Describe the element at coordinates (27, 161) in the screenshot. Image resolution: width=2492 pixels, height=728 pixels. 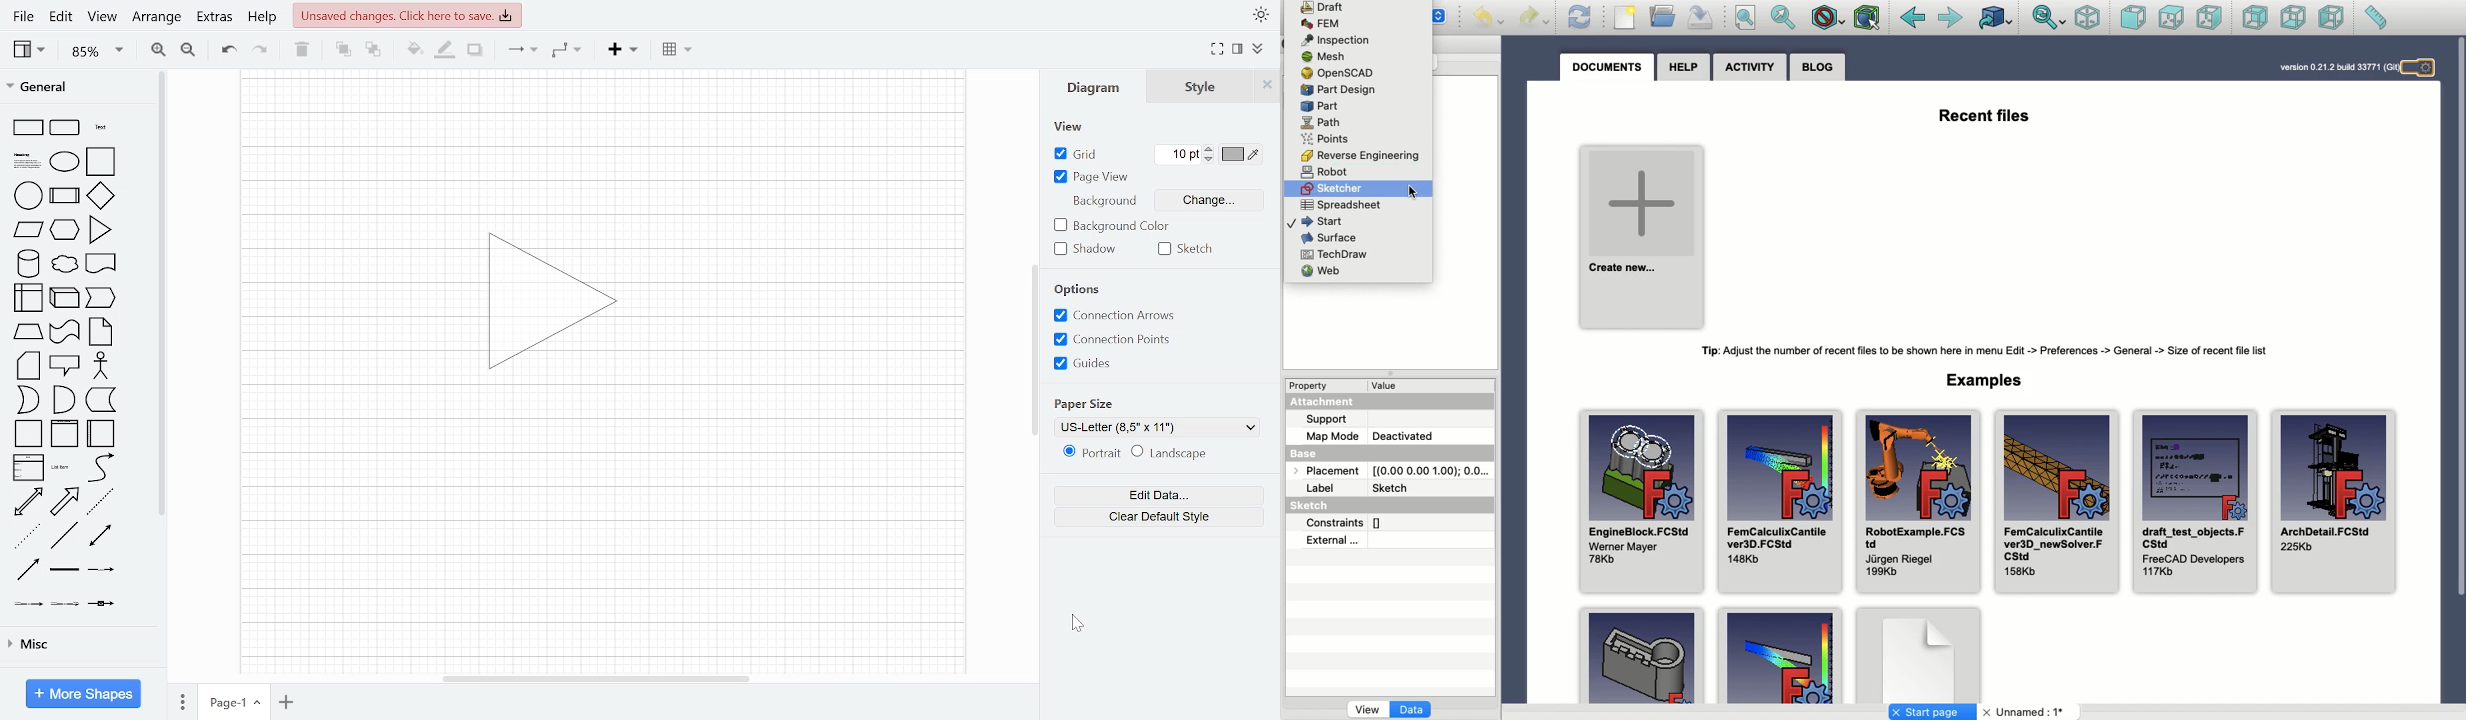
I see `Heading` at that location.